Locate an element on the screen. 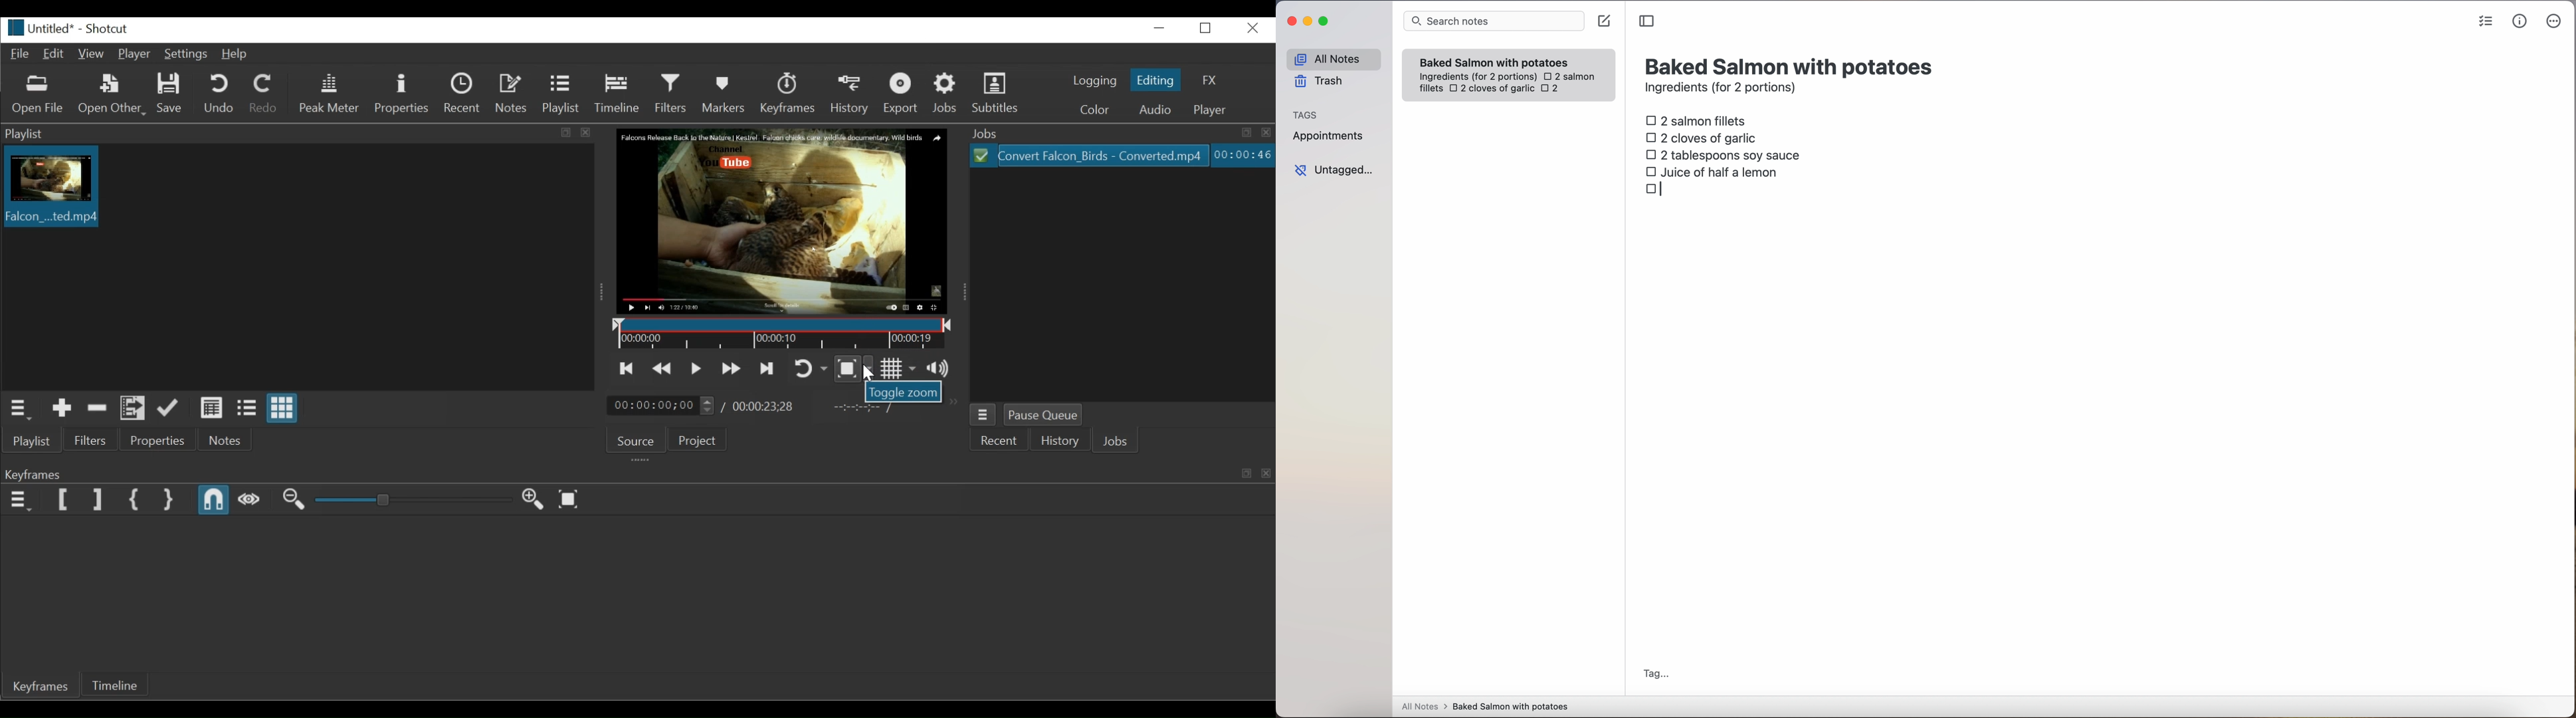 The image size is (2576, 728). Keyframe is located at coordinates (788, 93).